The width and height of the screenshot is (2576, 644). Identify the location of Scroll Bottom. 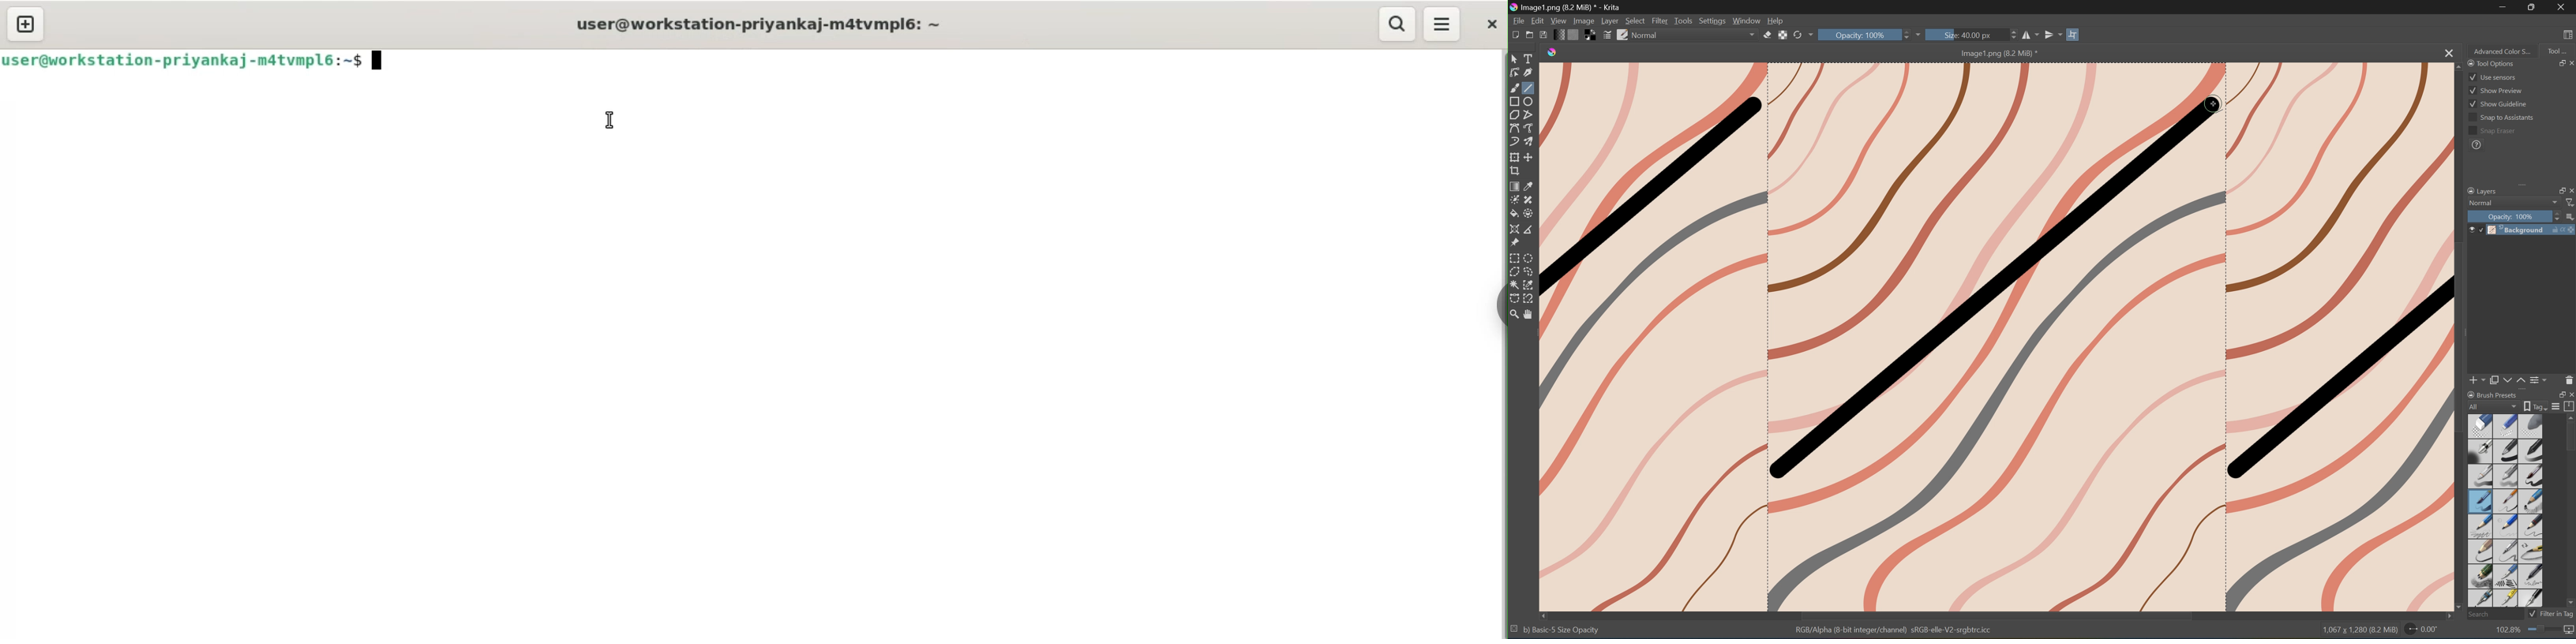
(2460, 605).